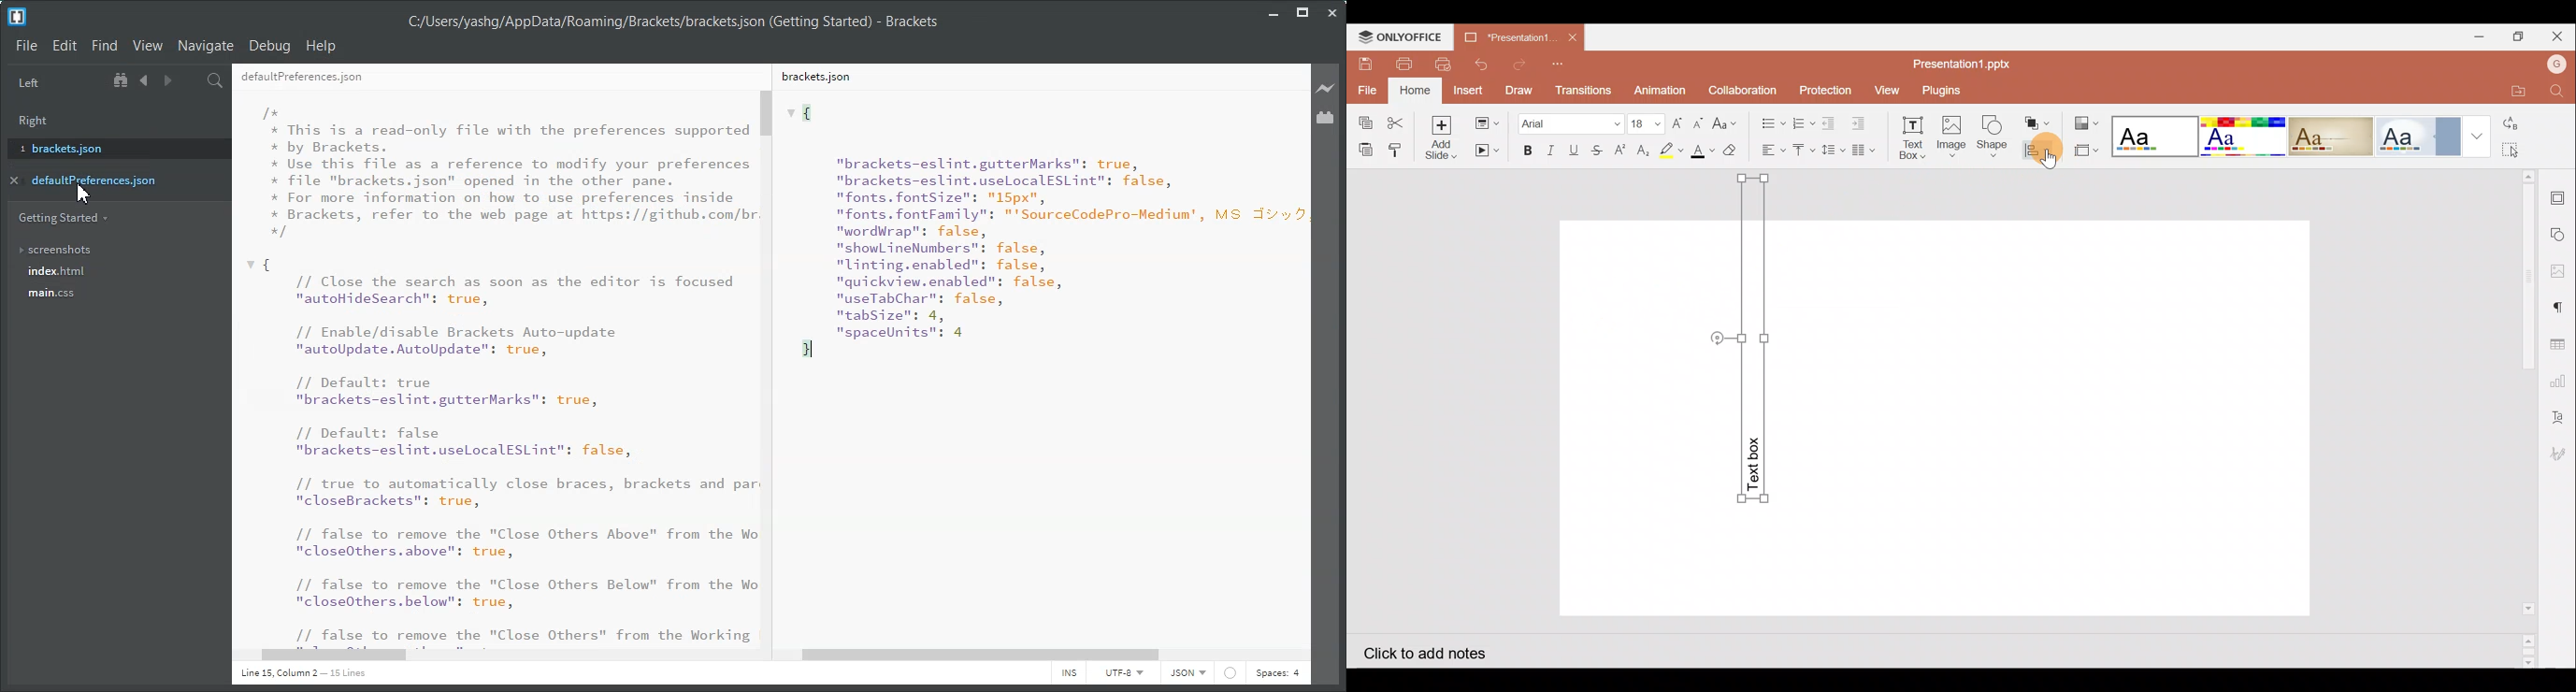  Describe the element at coordinates (107, 180) in the screenshot. I see `defaultpreferences.json` at that location.